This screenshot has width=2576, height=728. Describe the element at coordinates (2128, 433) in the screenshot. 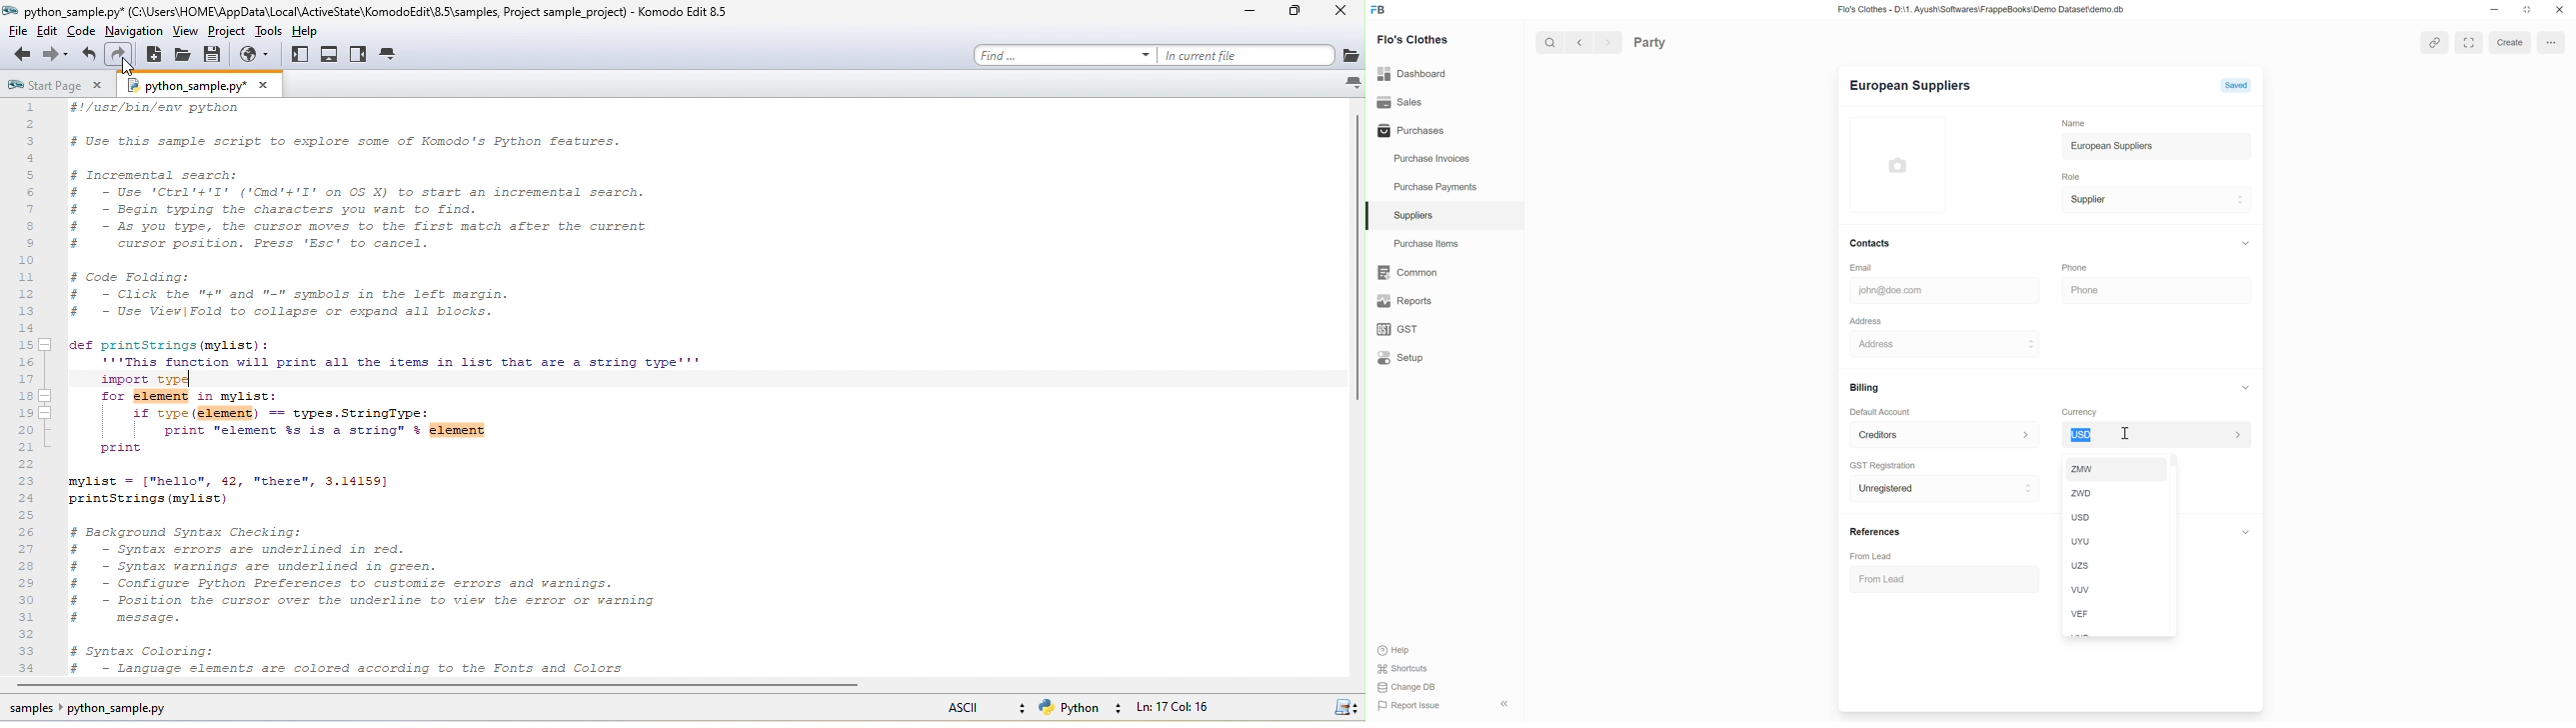

I see `cursor` at that location.